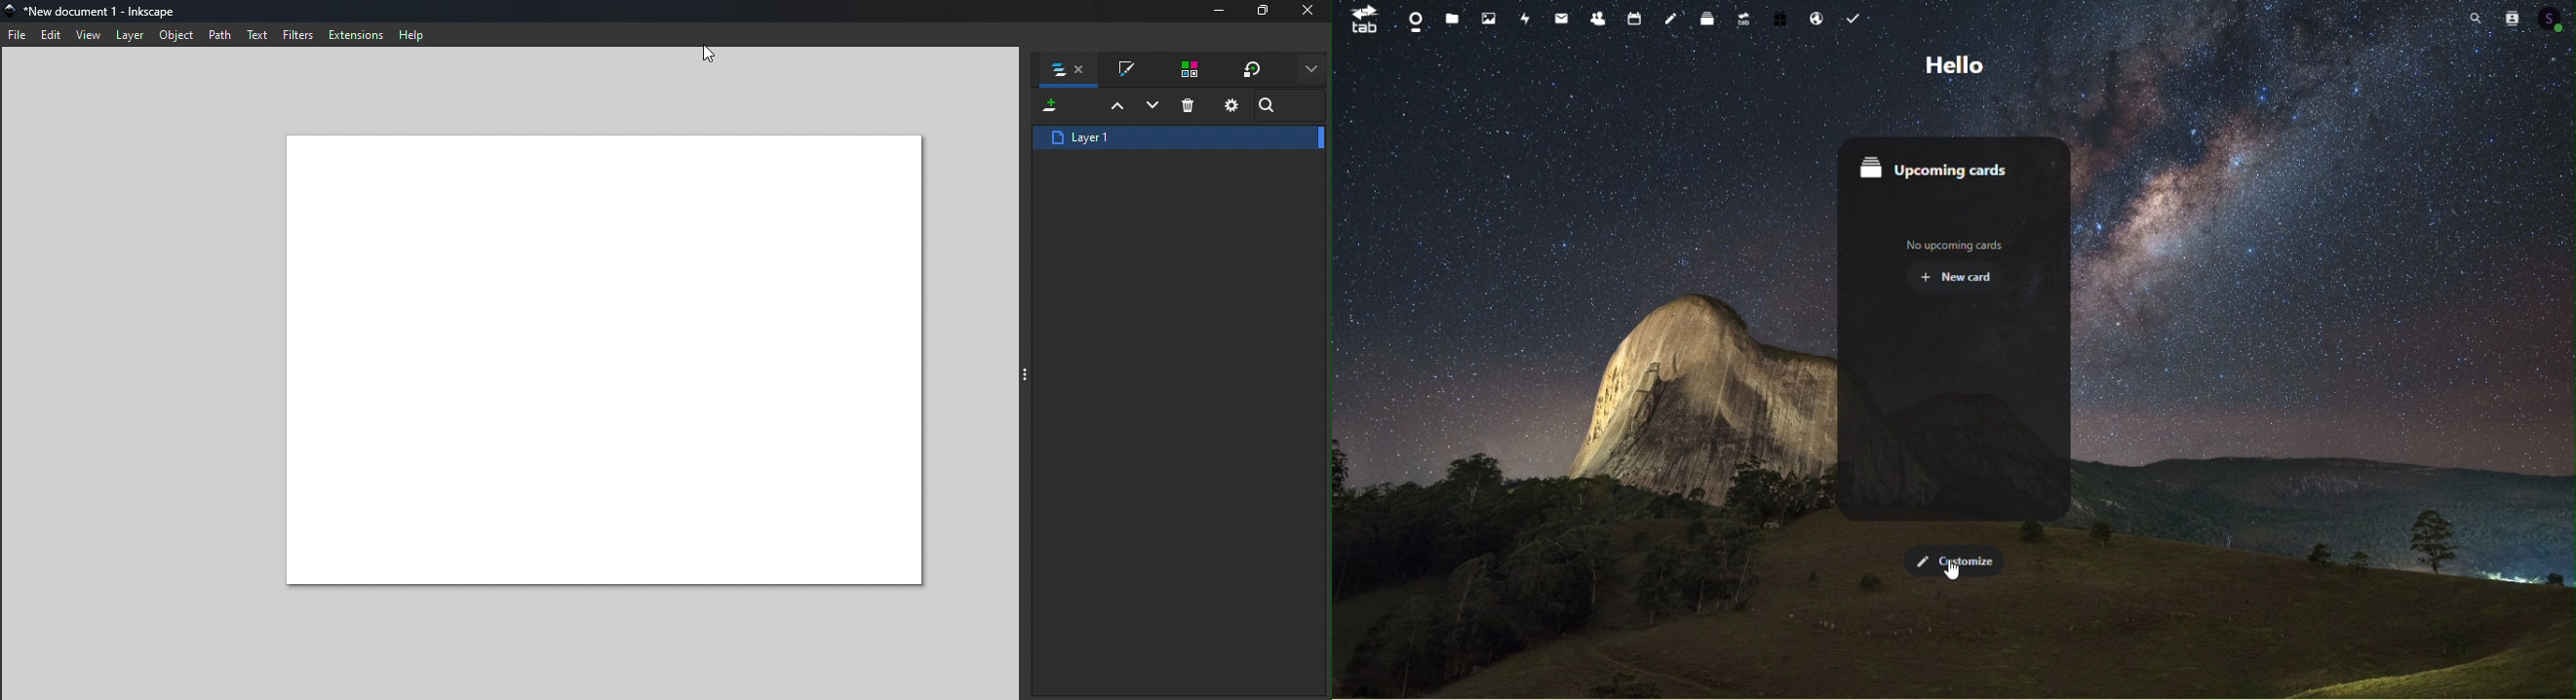 This screenshot has height=700, width=2576. What do you see at coordinates (129, 35) in the screenshot?
I see `Layer` at bounding box center [129, 35].